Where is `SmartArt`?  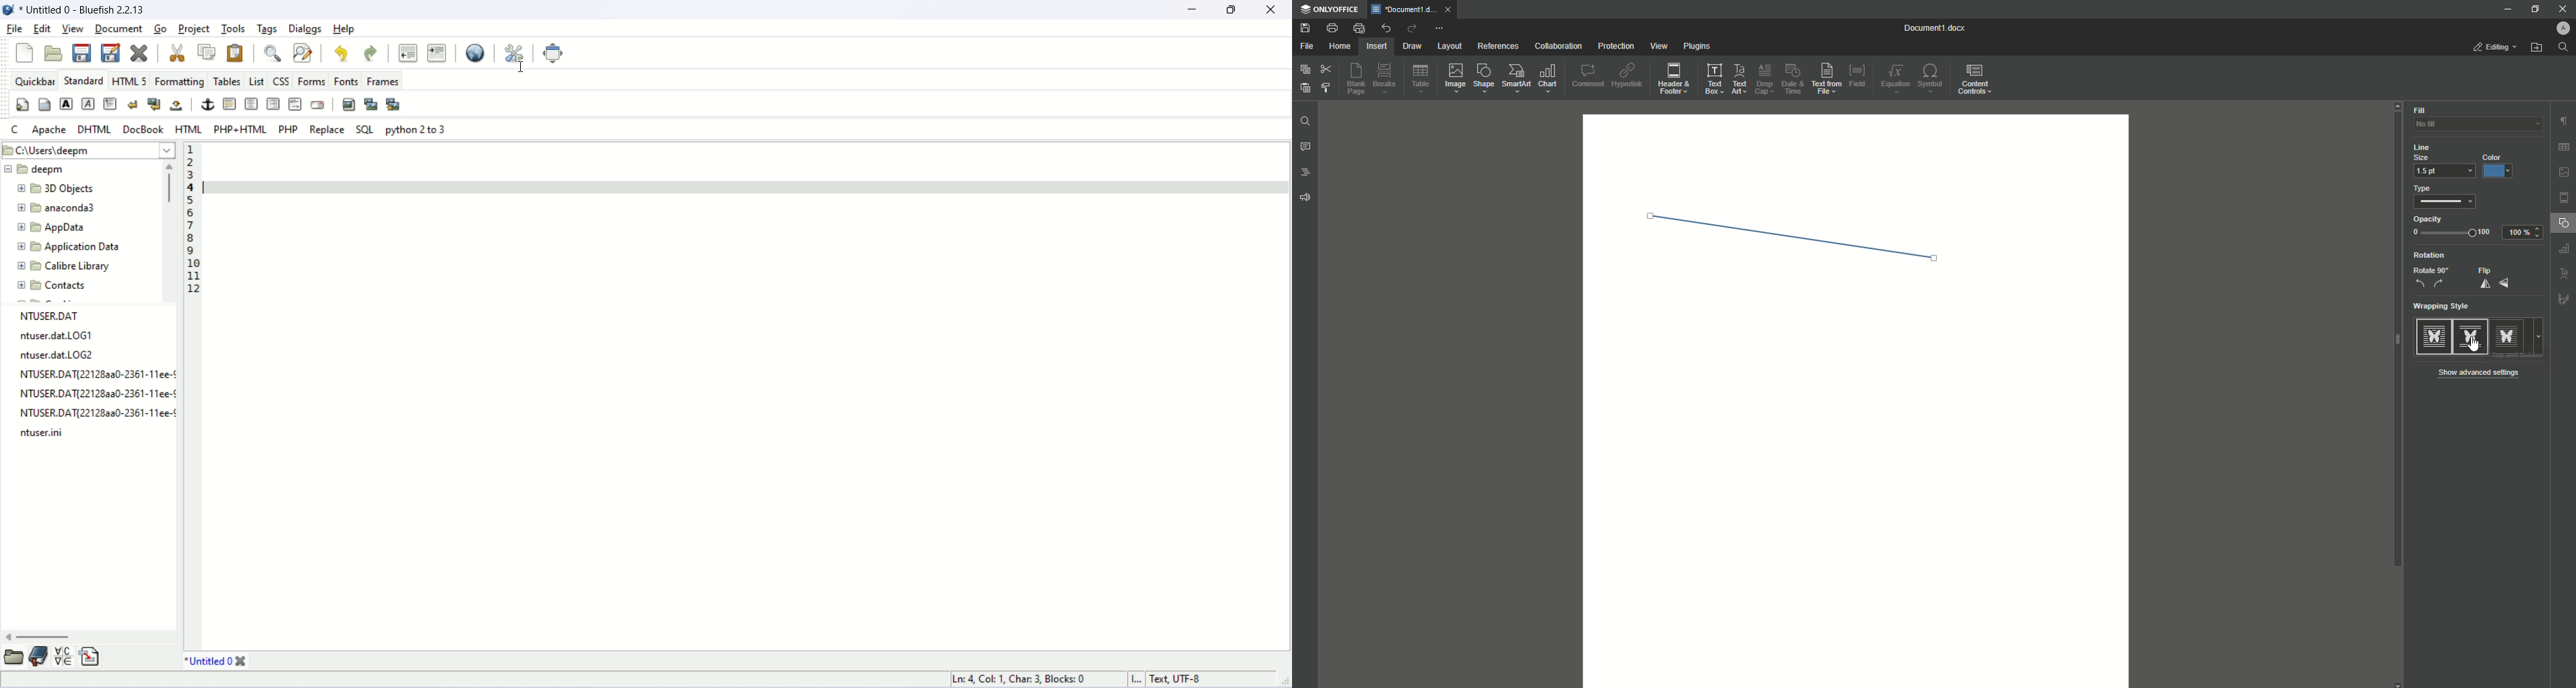
SmartArt is located at coordinates (1517, 79).